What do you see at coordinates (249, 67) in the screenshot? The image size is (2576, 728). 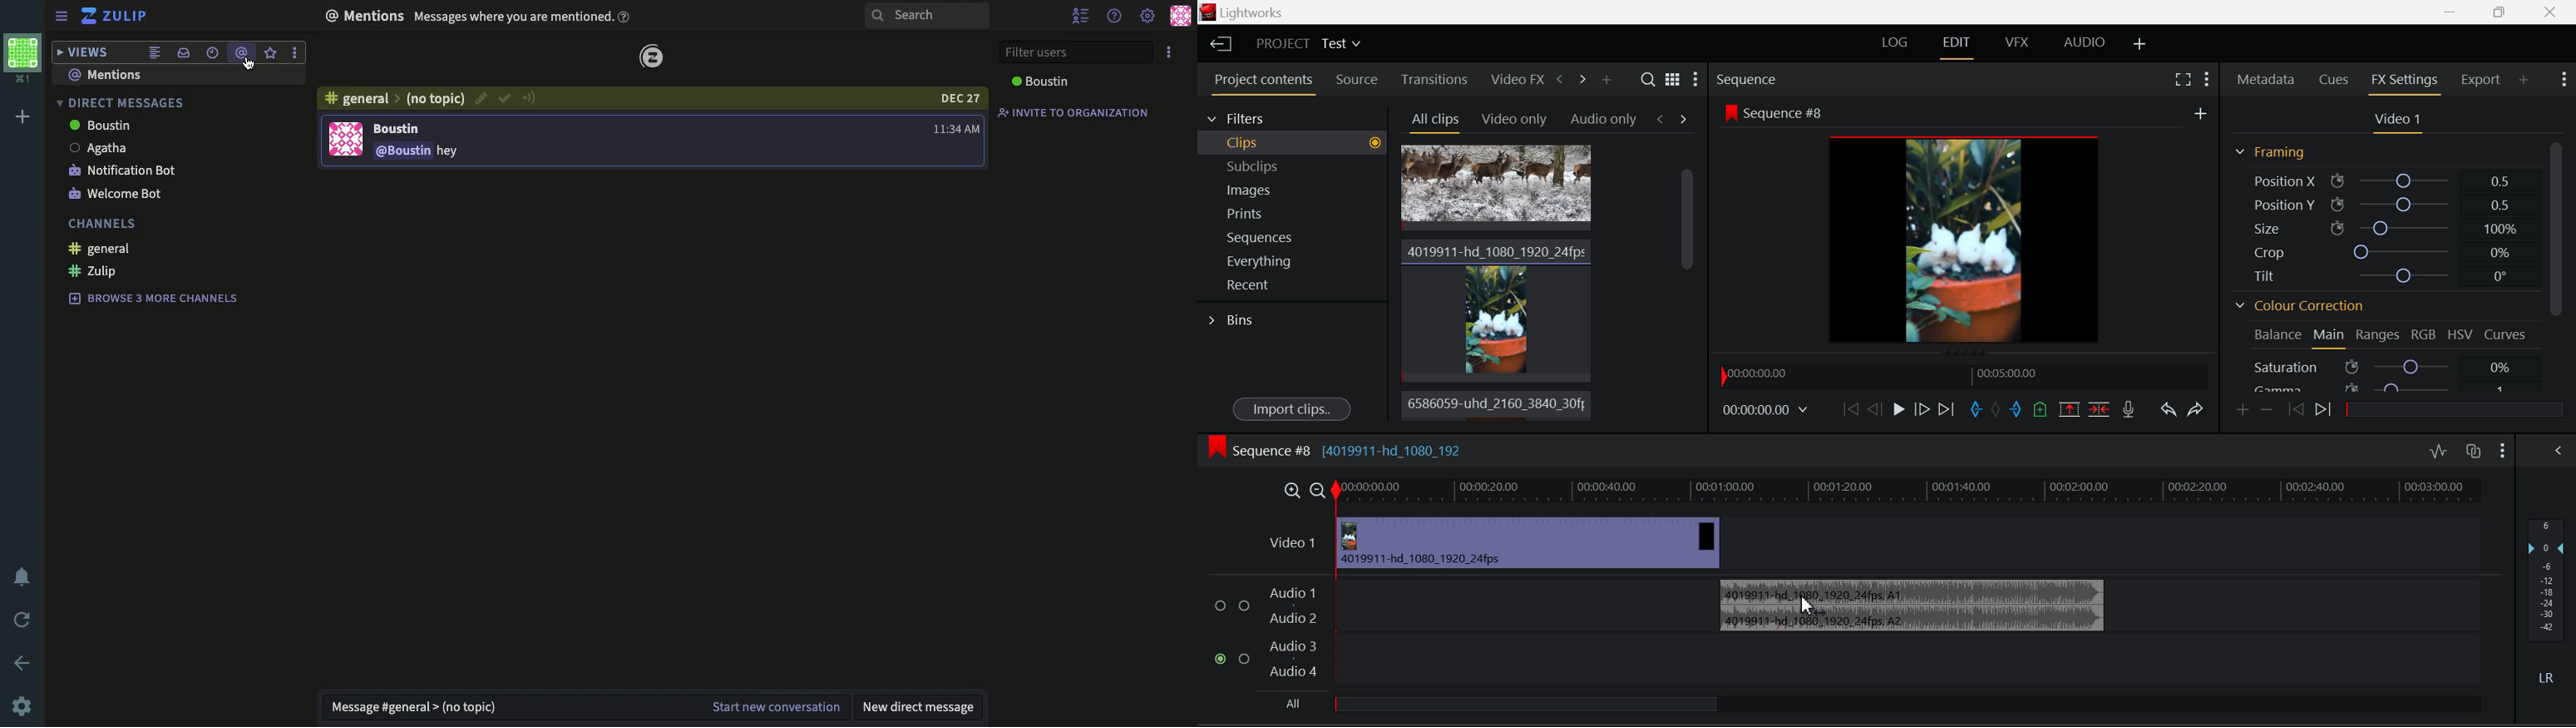 I see `cursor` at bounding box center [249, 67].